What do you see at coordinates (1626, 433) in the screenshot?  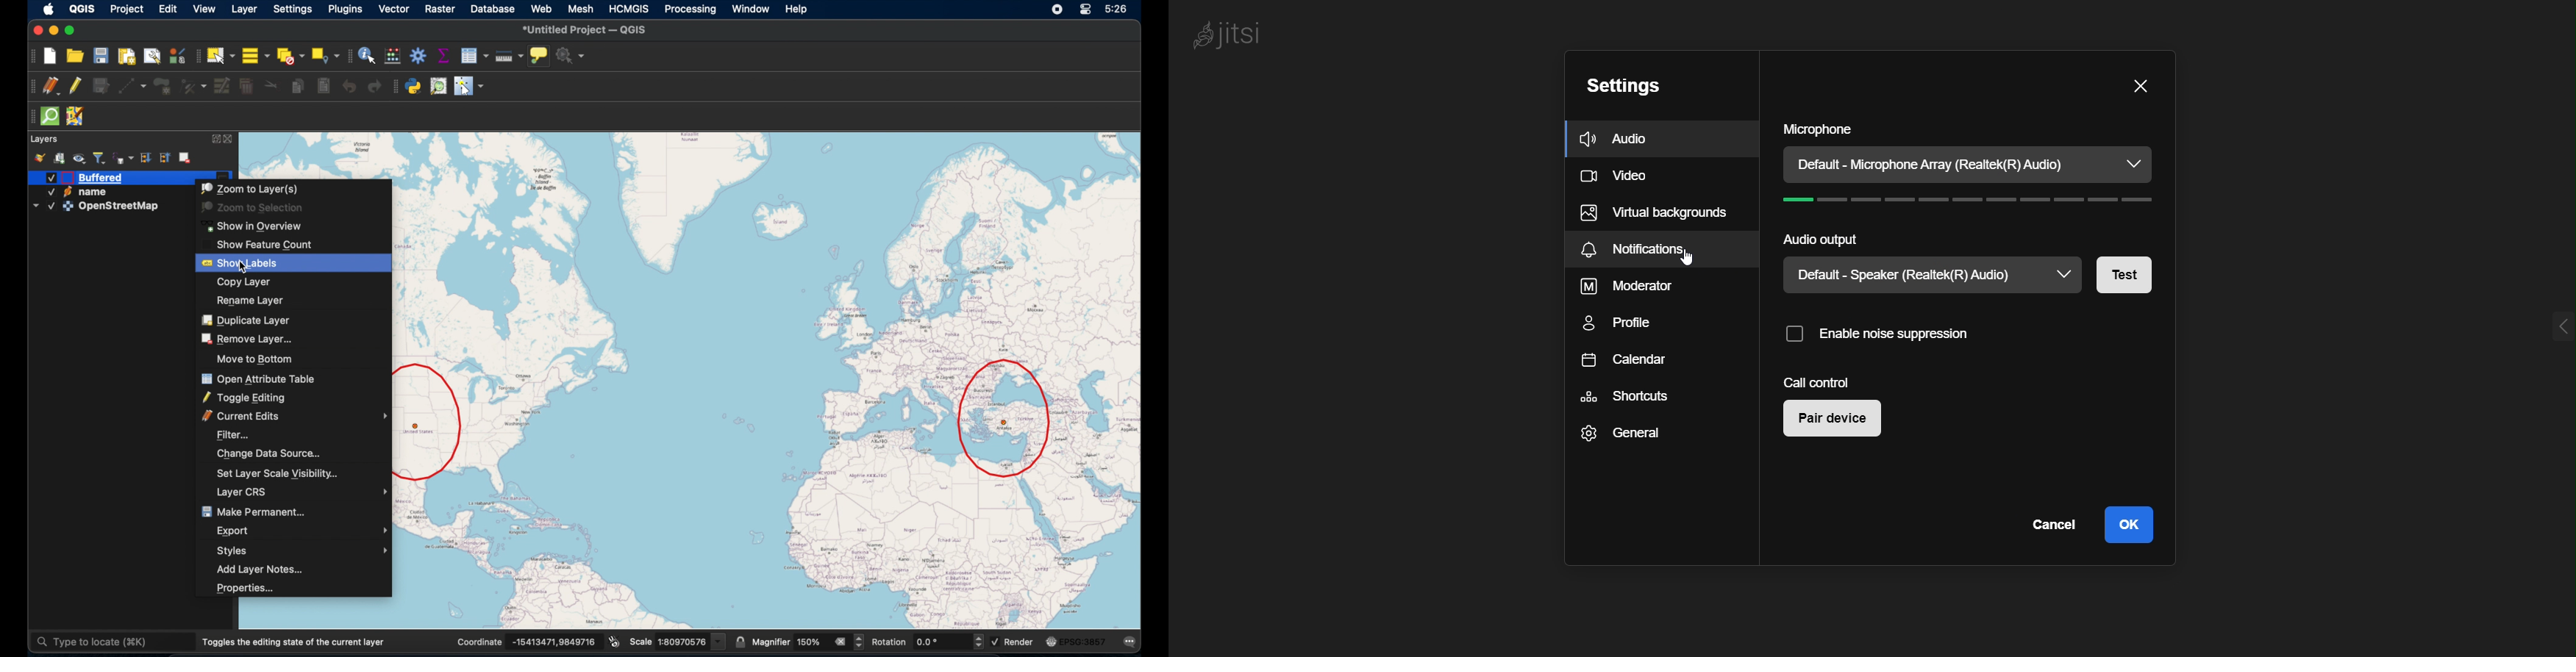 I see `general` at bounding box center [1626, 433].